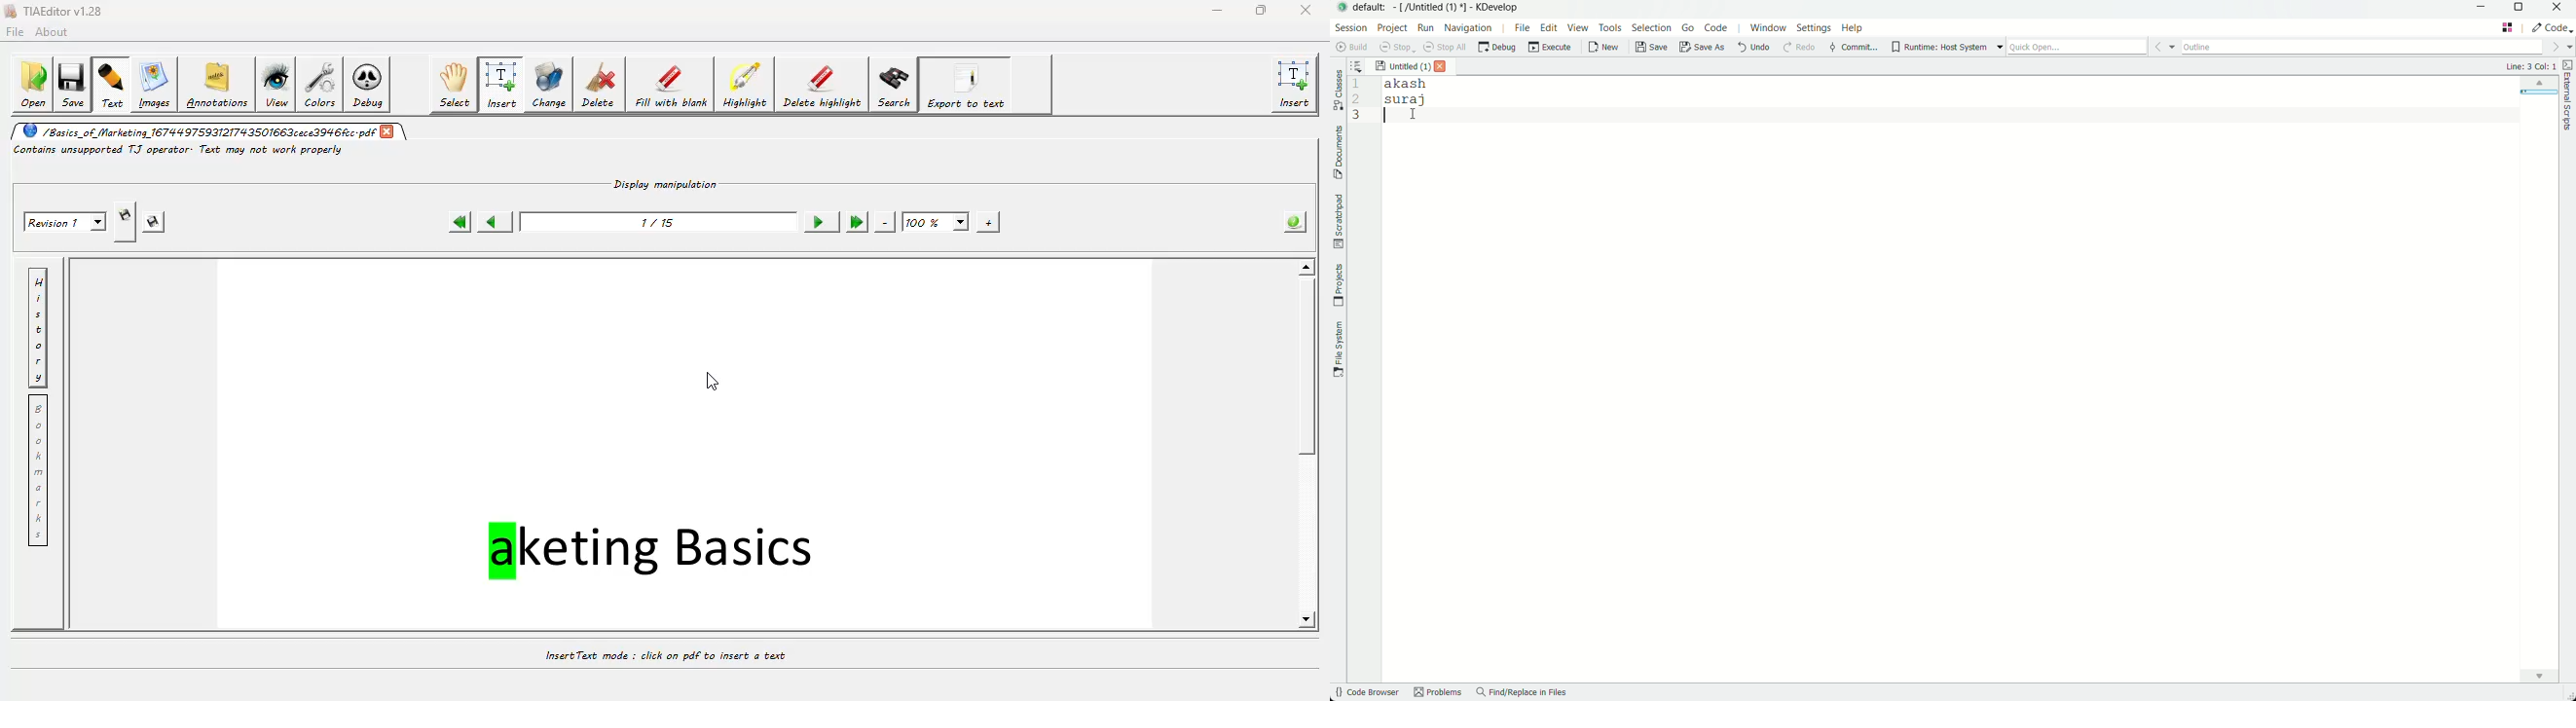 The image size is (2576, 728). I want to click on change, so click(549, 86).